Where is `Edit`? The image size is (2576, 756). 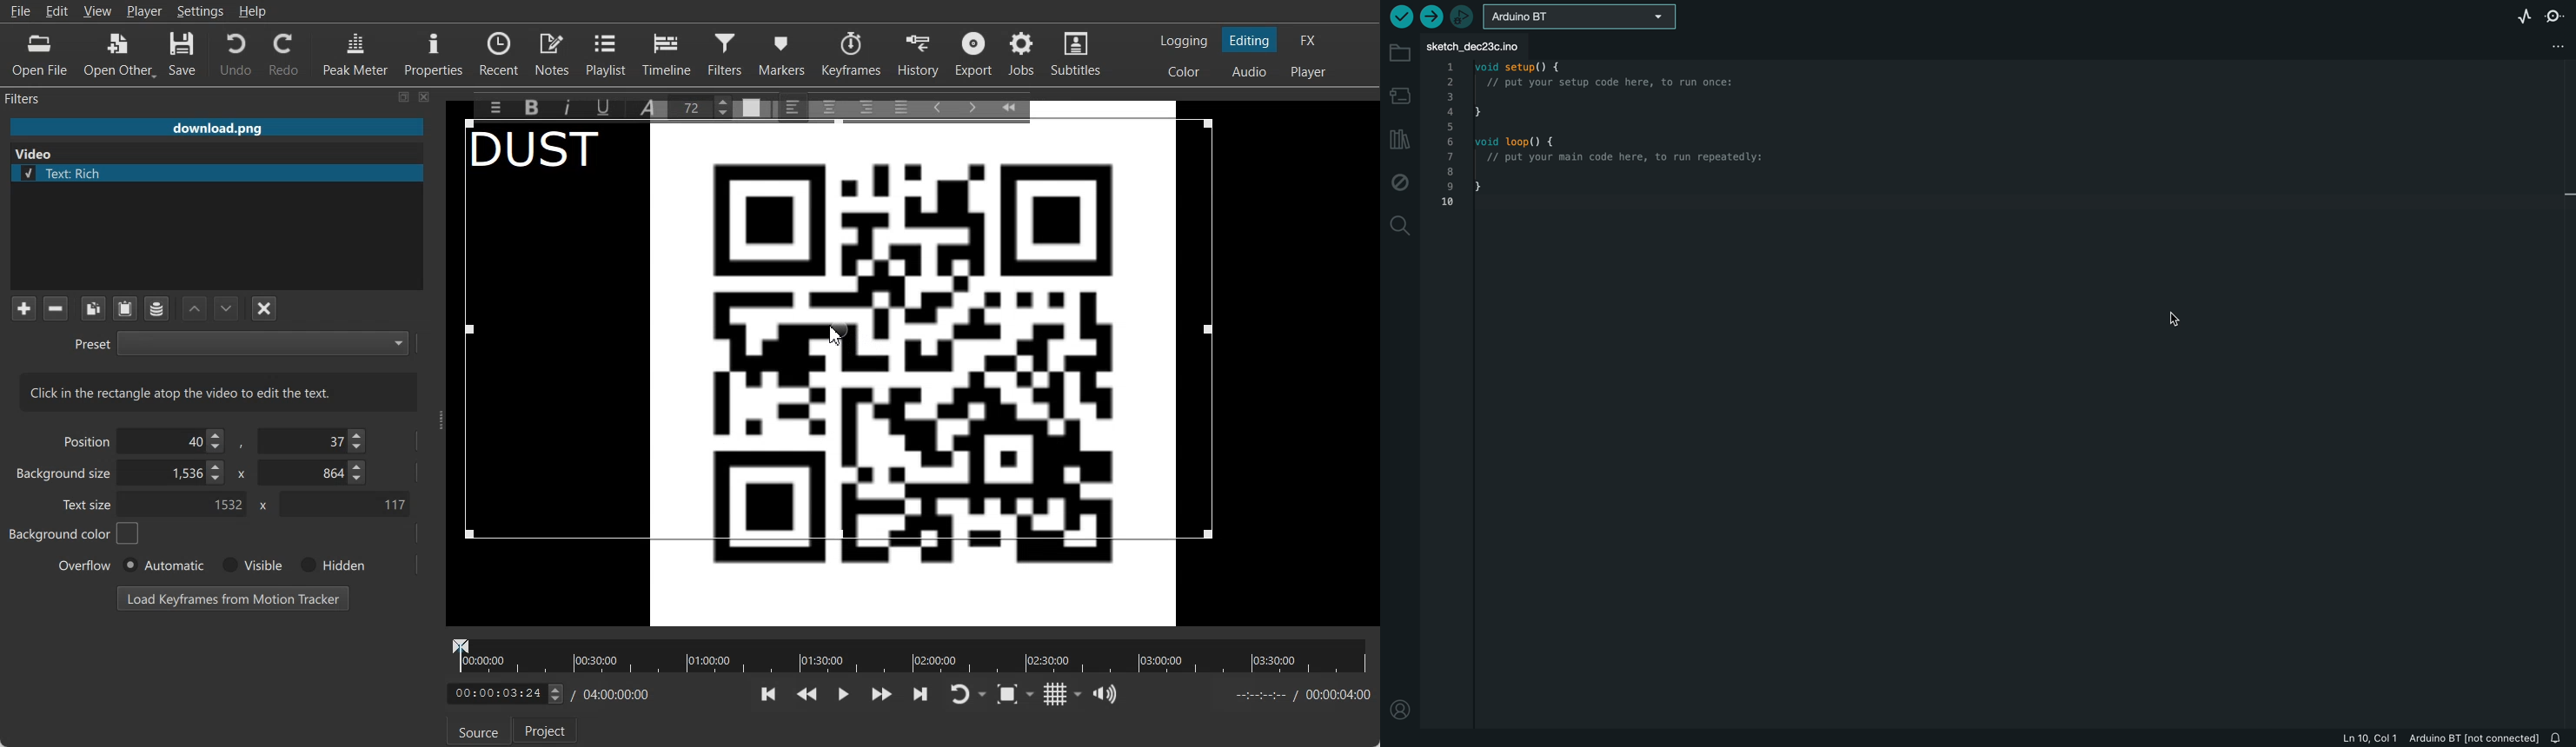 Edit is located at coordinates (57, 10).